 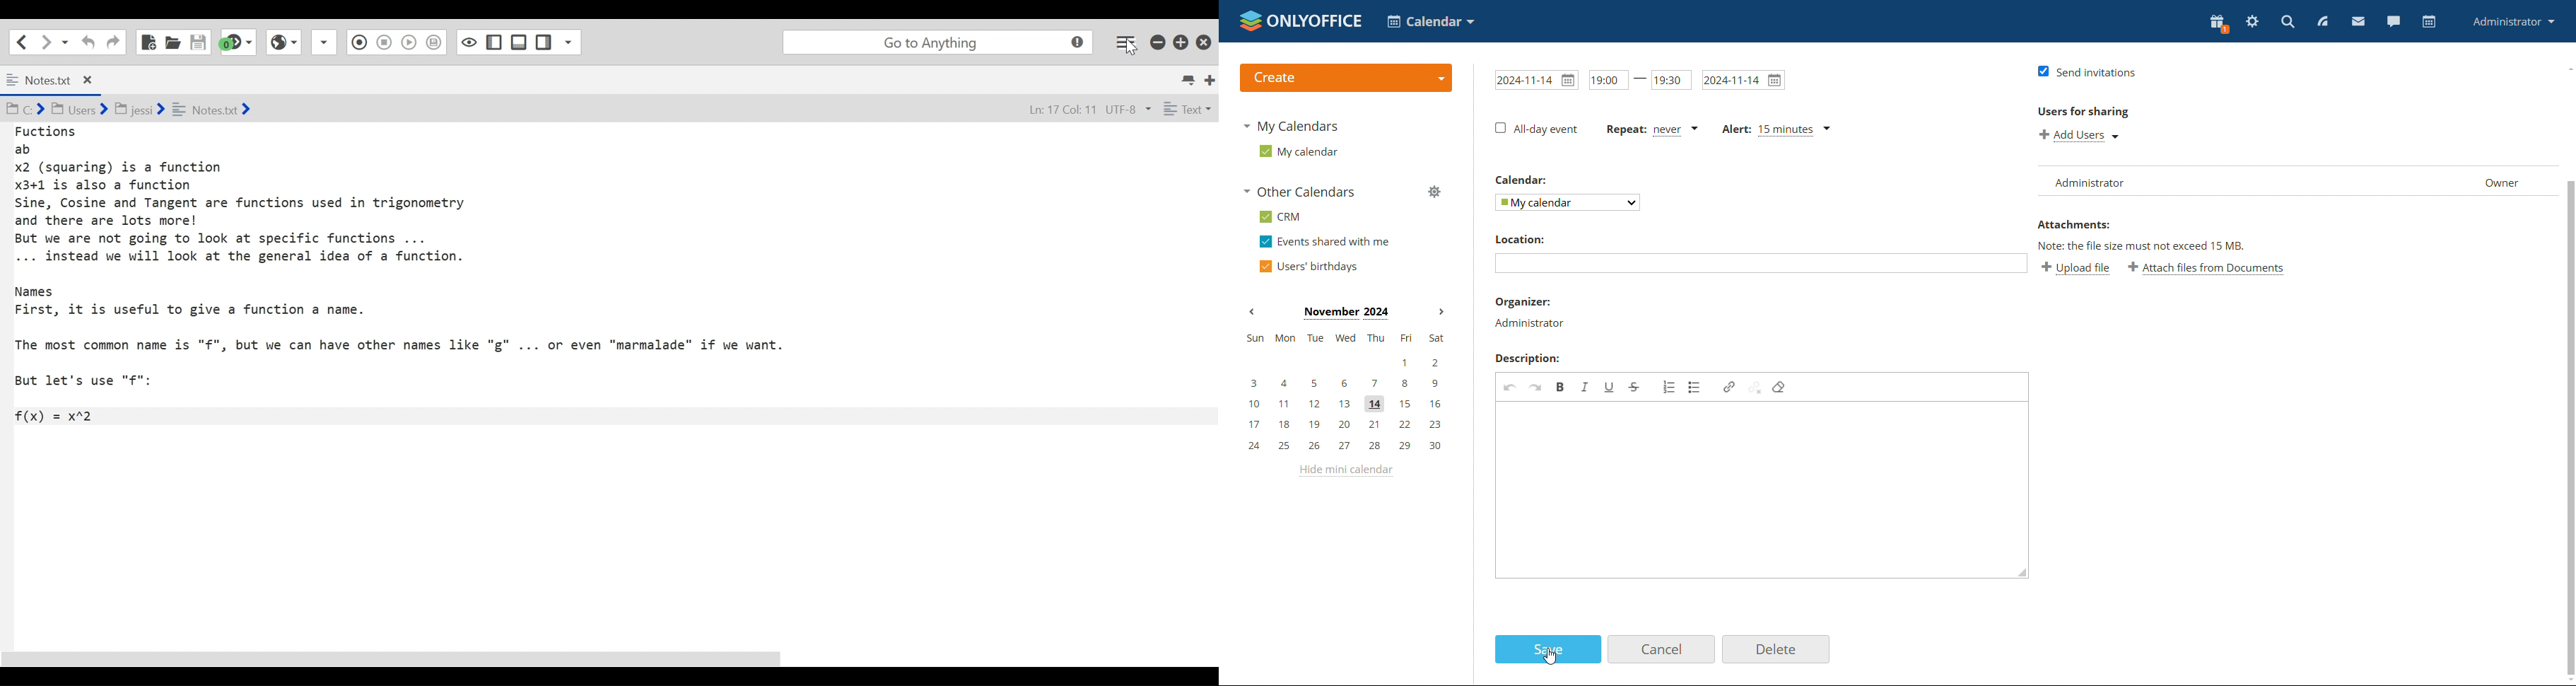 I want to click on strikethrough, so click(x=1633, y=388).